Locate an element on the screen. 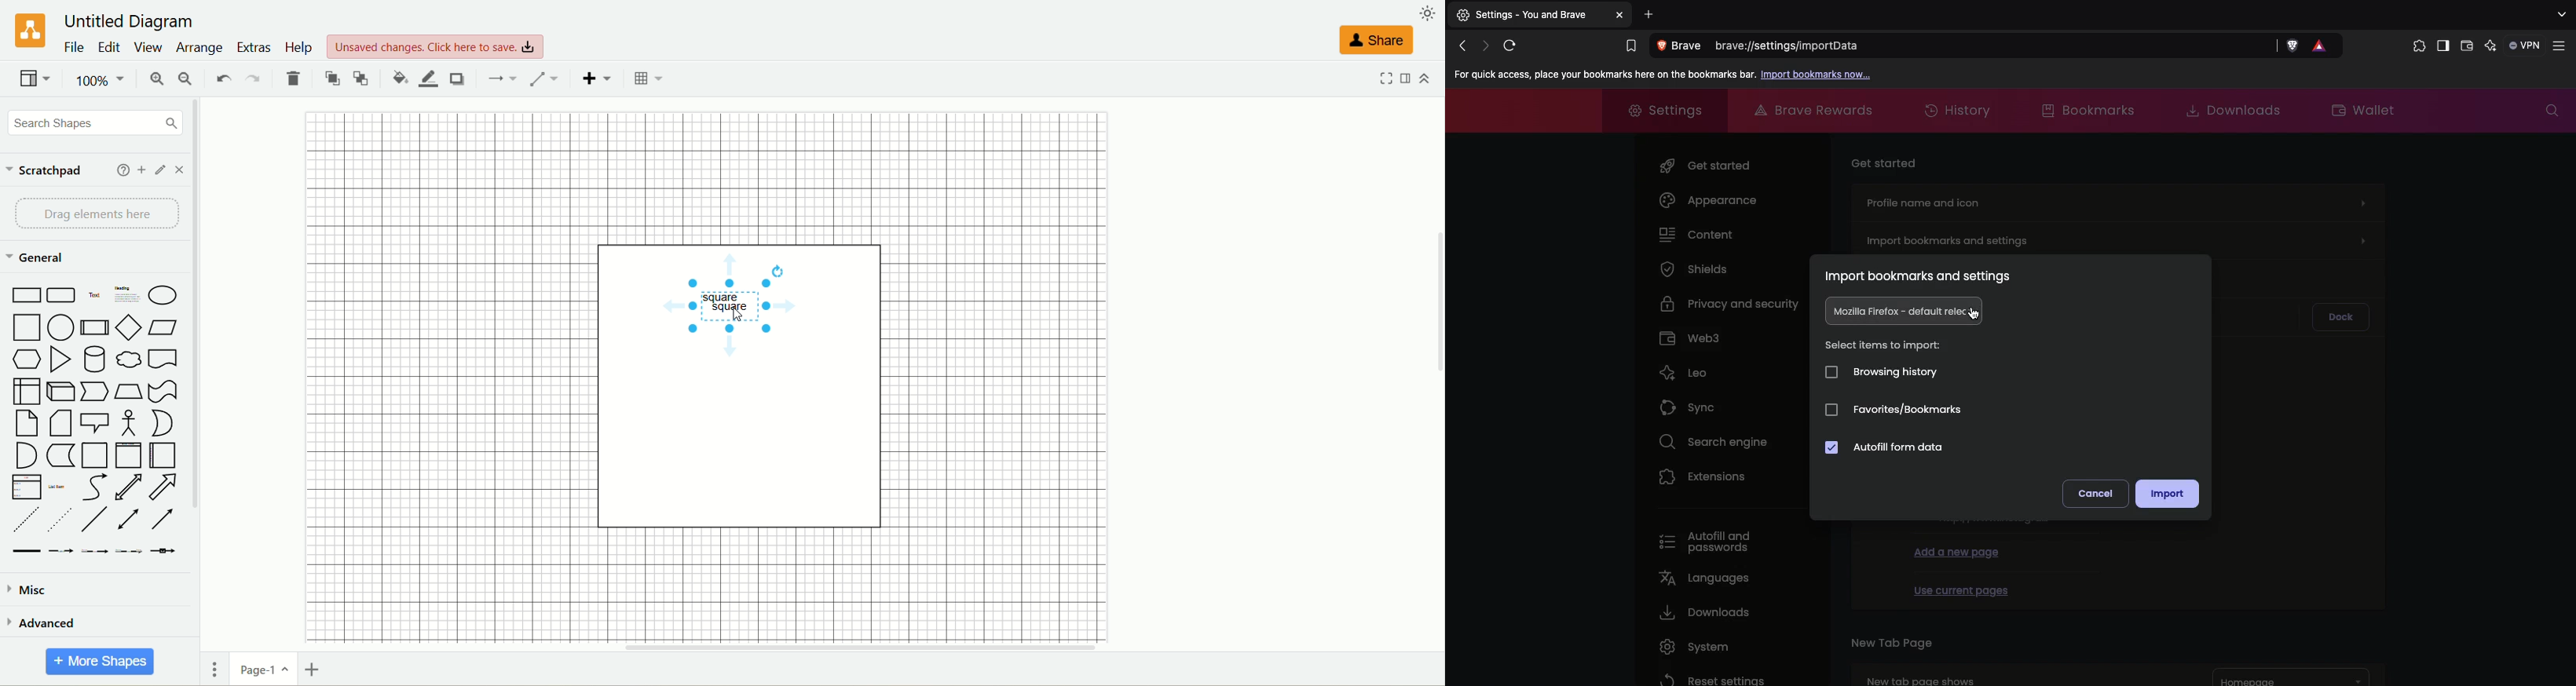  connection is located at coordinates (505, 80).